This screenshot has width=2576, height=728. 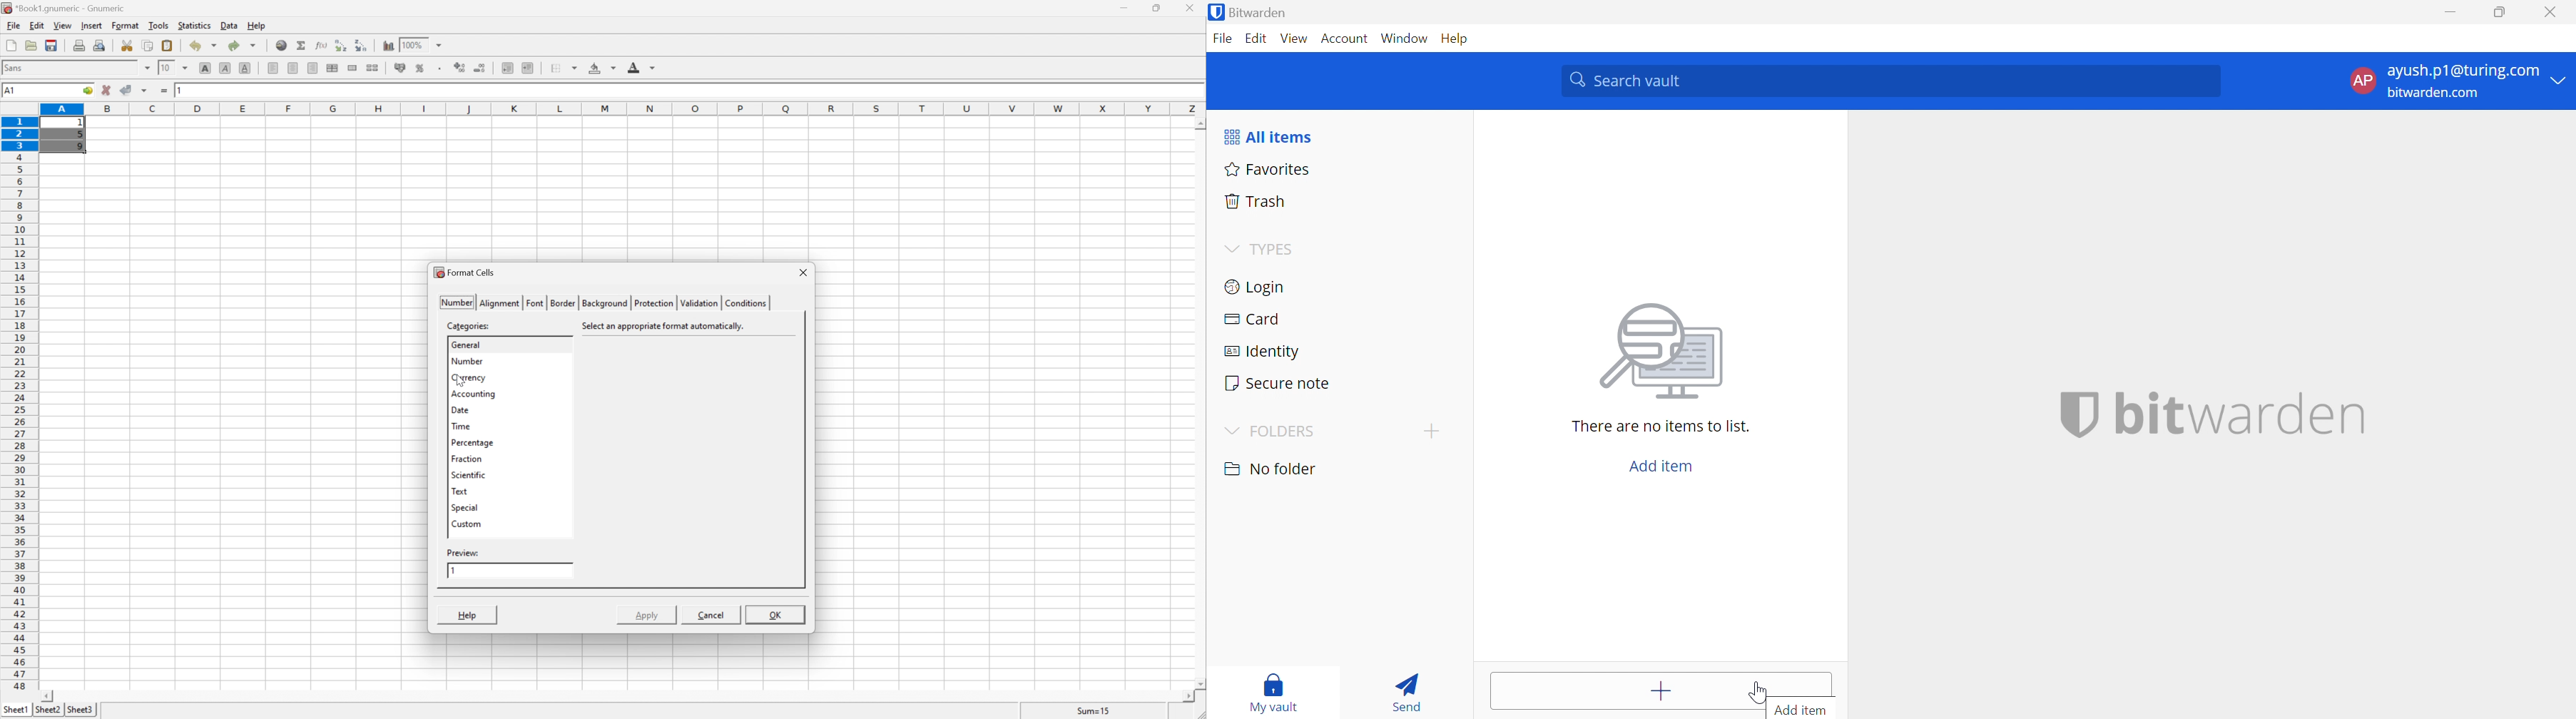 What do you see at coordinates (1199, 683) in the screenshot?
I see `scroll down` at bounding box center [1199, 683].